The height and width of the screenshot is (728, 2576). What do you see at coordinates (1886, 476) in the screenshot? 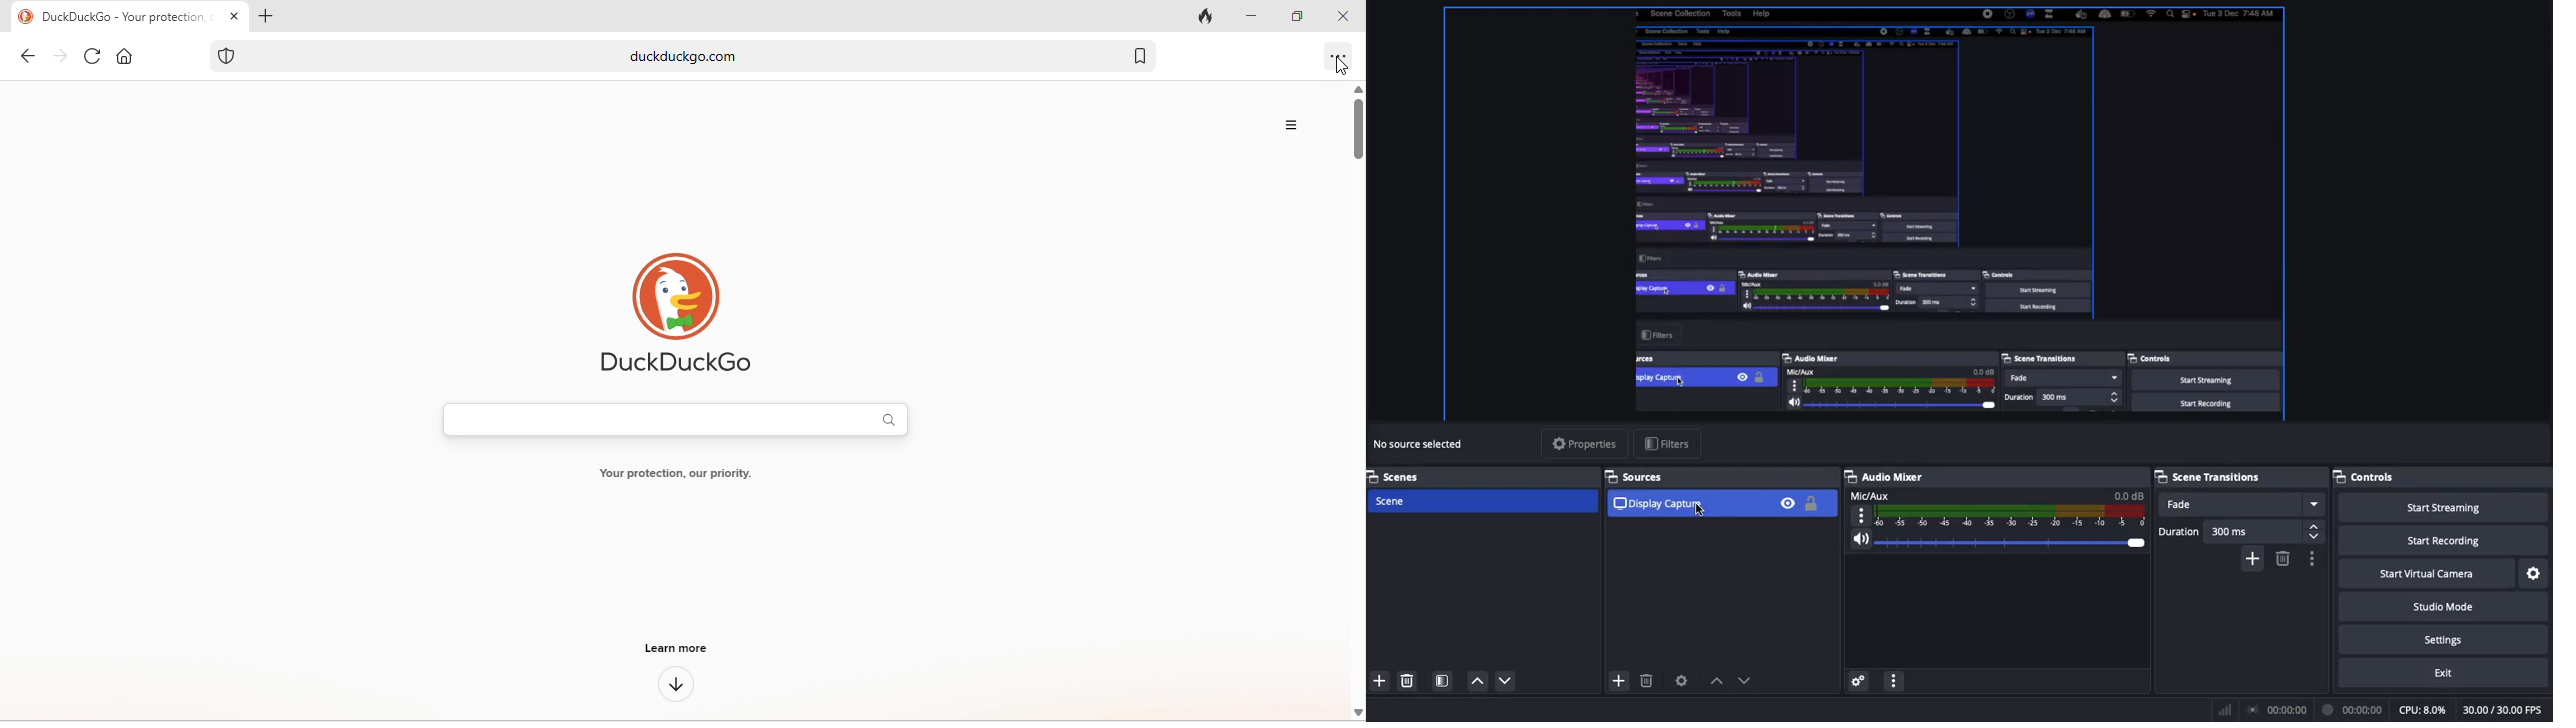
I see `Audio mixer` at bounding box center [1886, 476].